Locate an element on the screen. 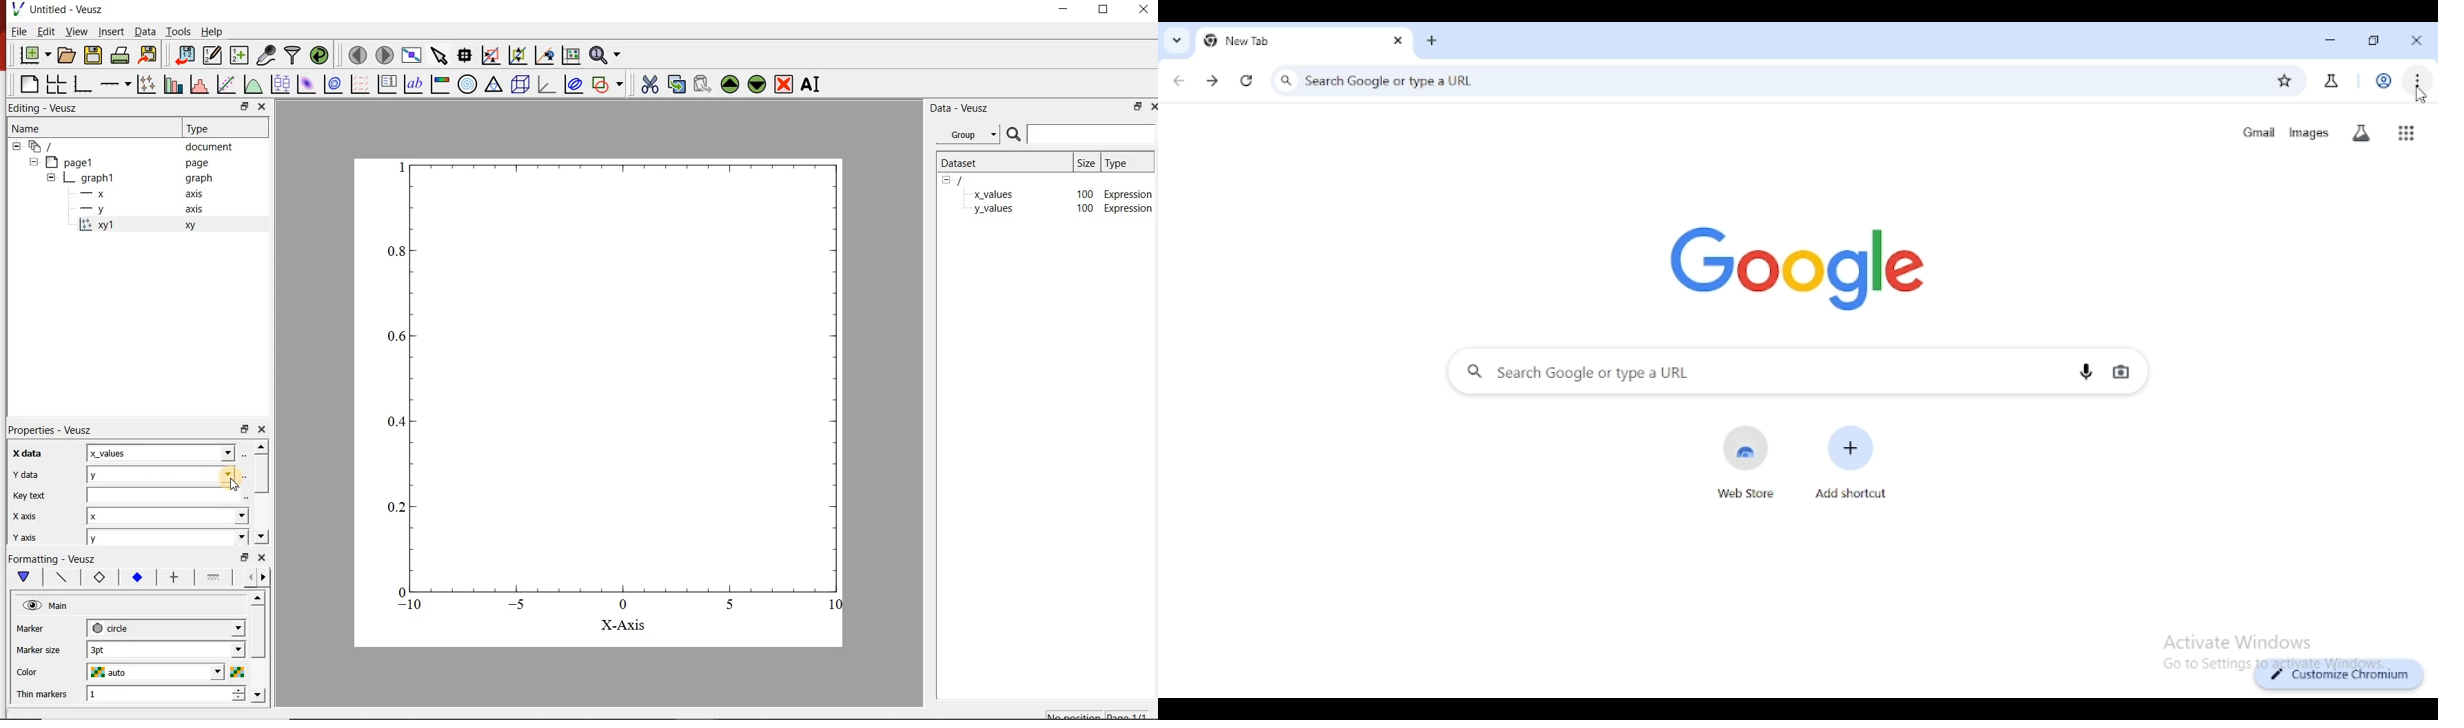  Color is located at coordinates (30, 673).